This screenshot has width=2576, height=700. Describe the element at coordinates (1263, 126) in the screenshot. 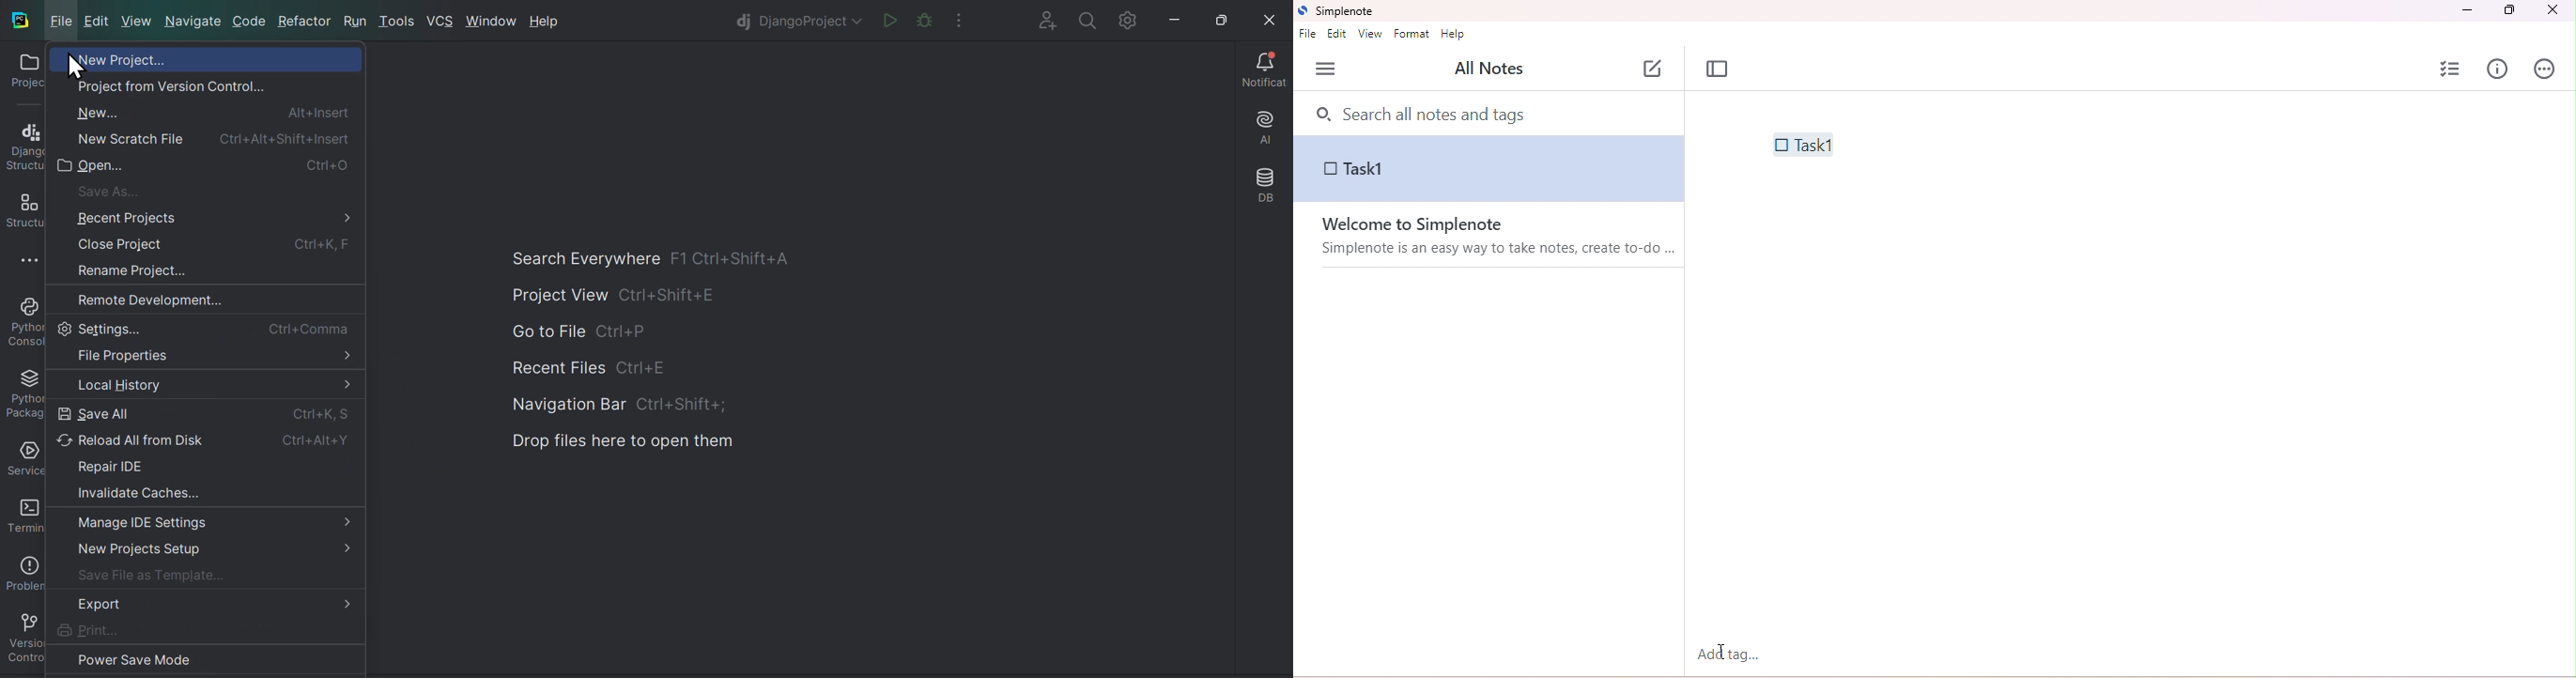

I see `AI assistant` at that location.